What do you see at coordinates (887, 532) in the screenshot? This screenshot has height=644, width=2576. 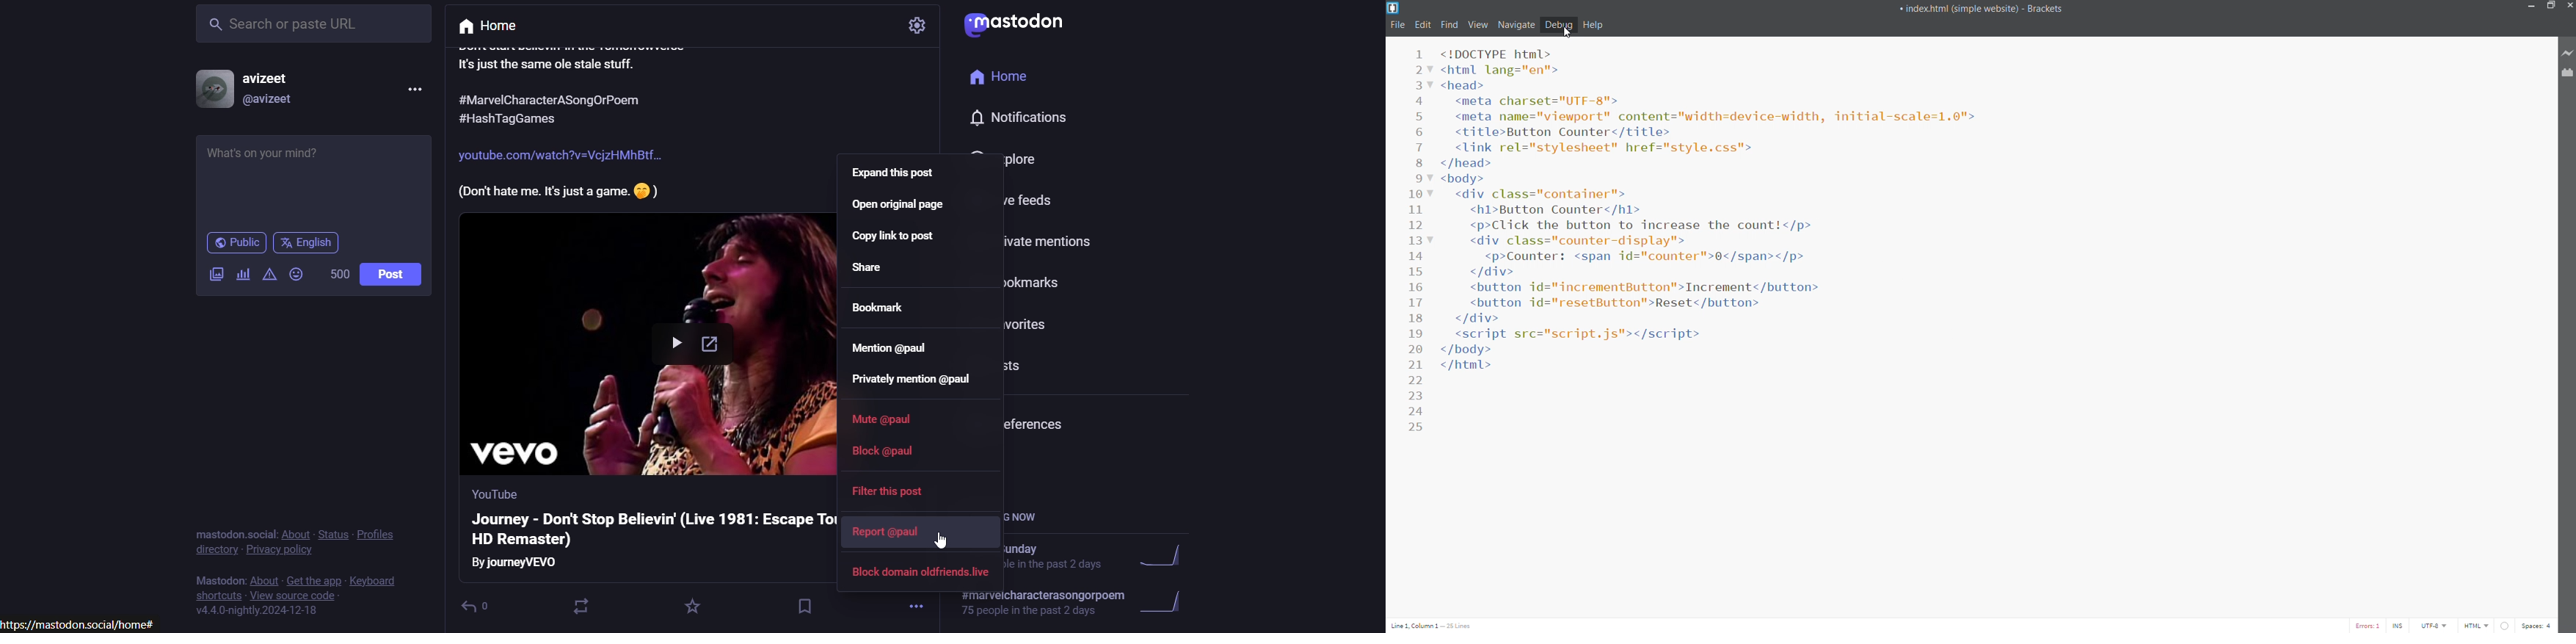 I see `report this post` at bounding box center [887, 532].